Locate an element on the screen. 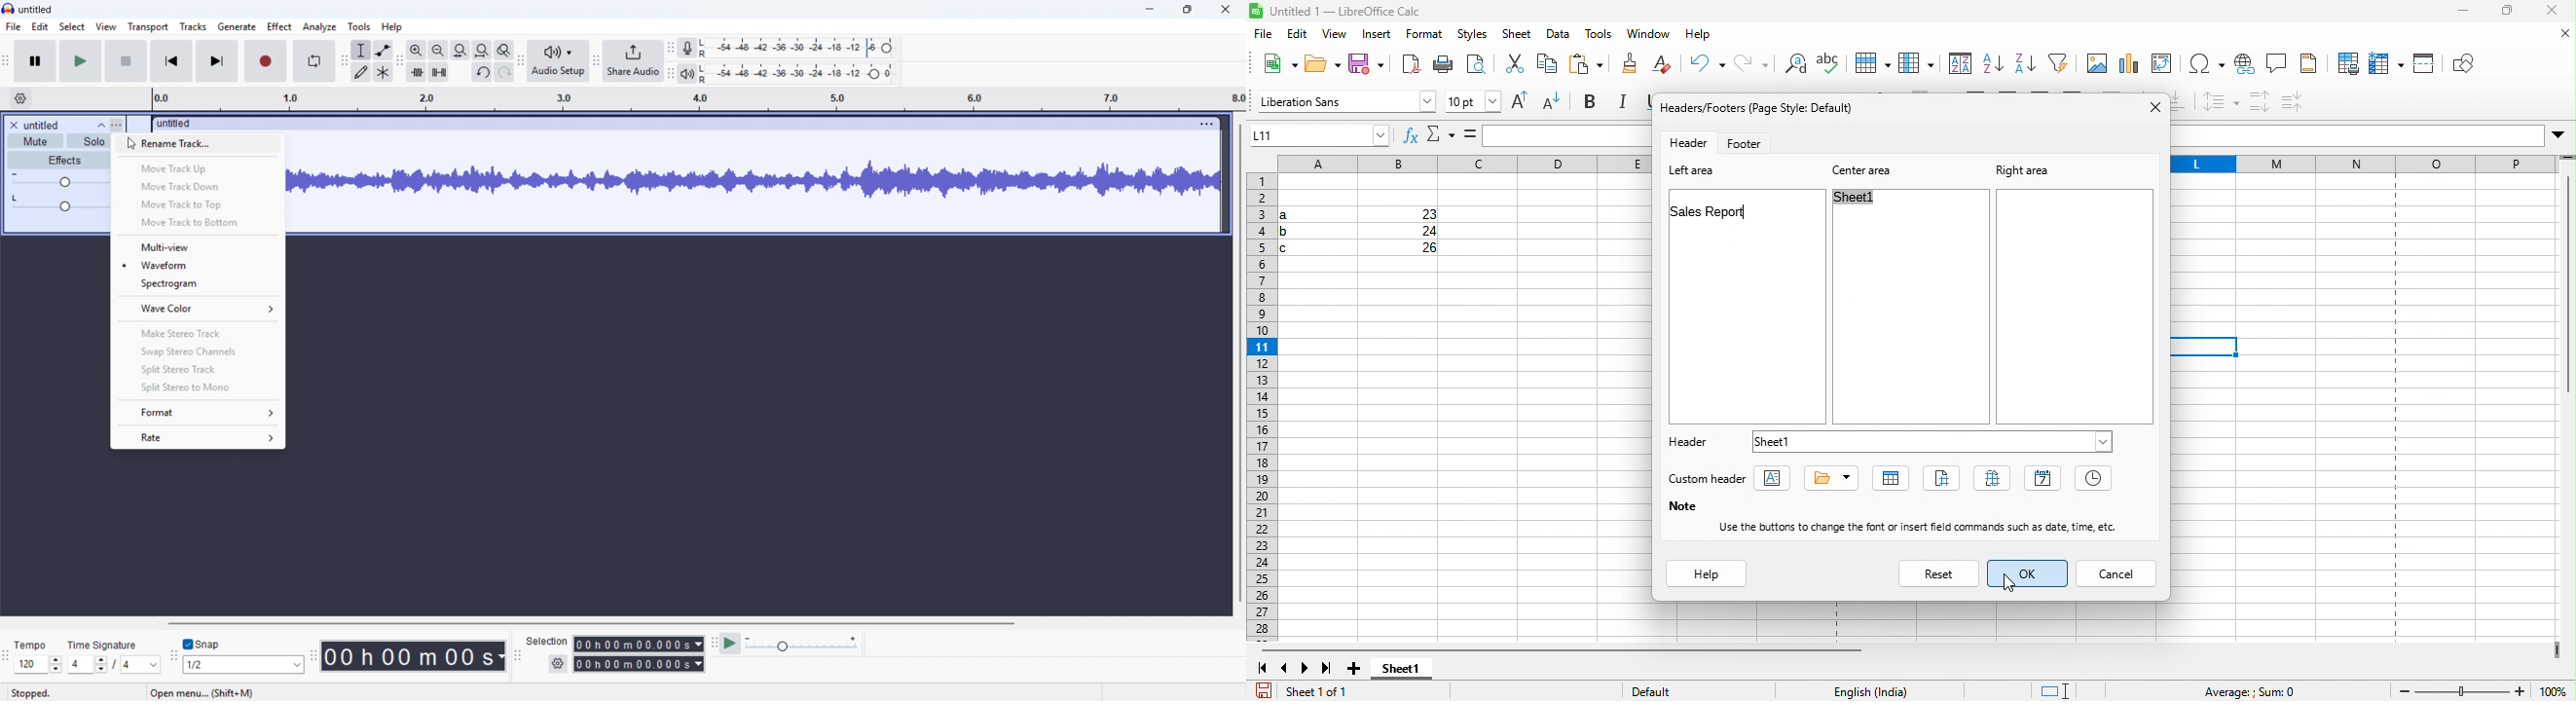 The height and width of the screenshot is (728, 2576). minimize is located at coordinates (2465, 13).